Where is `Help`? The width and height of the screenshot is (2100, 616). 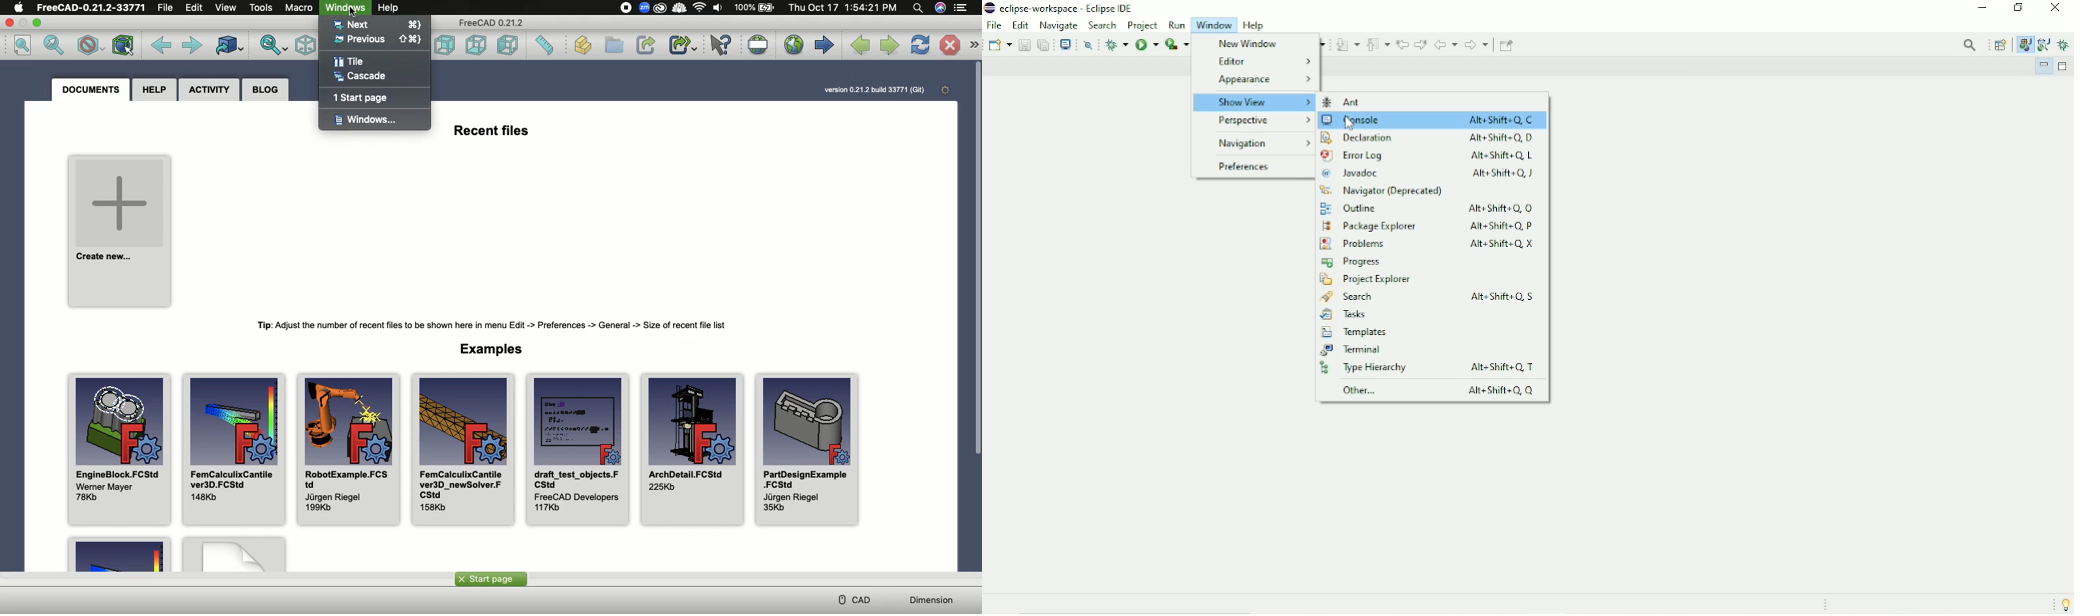
Help is located at coordinates (392, 9).